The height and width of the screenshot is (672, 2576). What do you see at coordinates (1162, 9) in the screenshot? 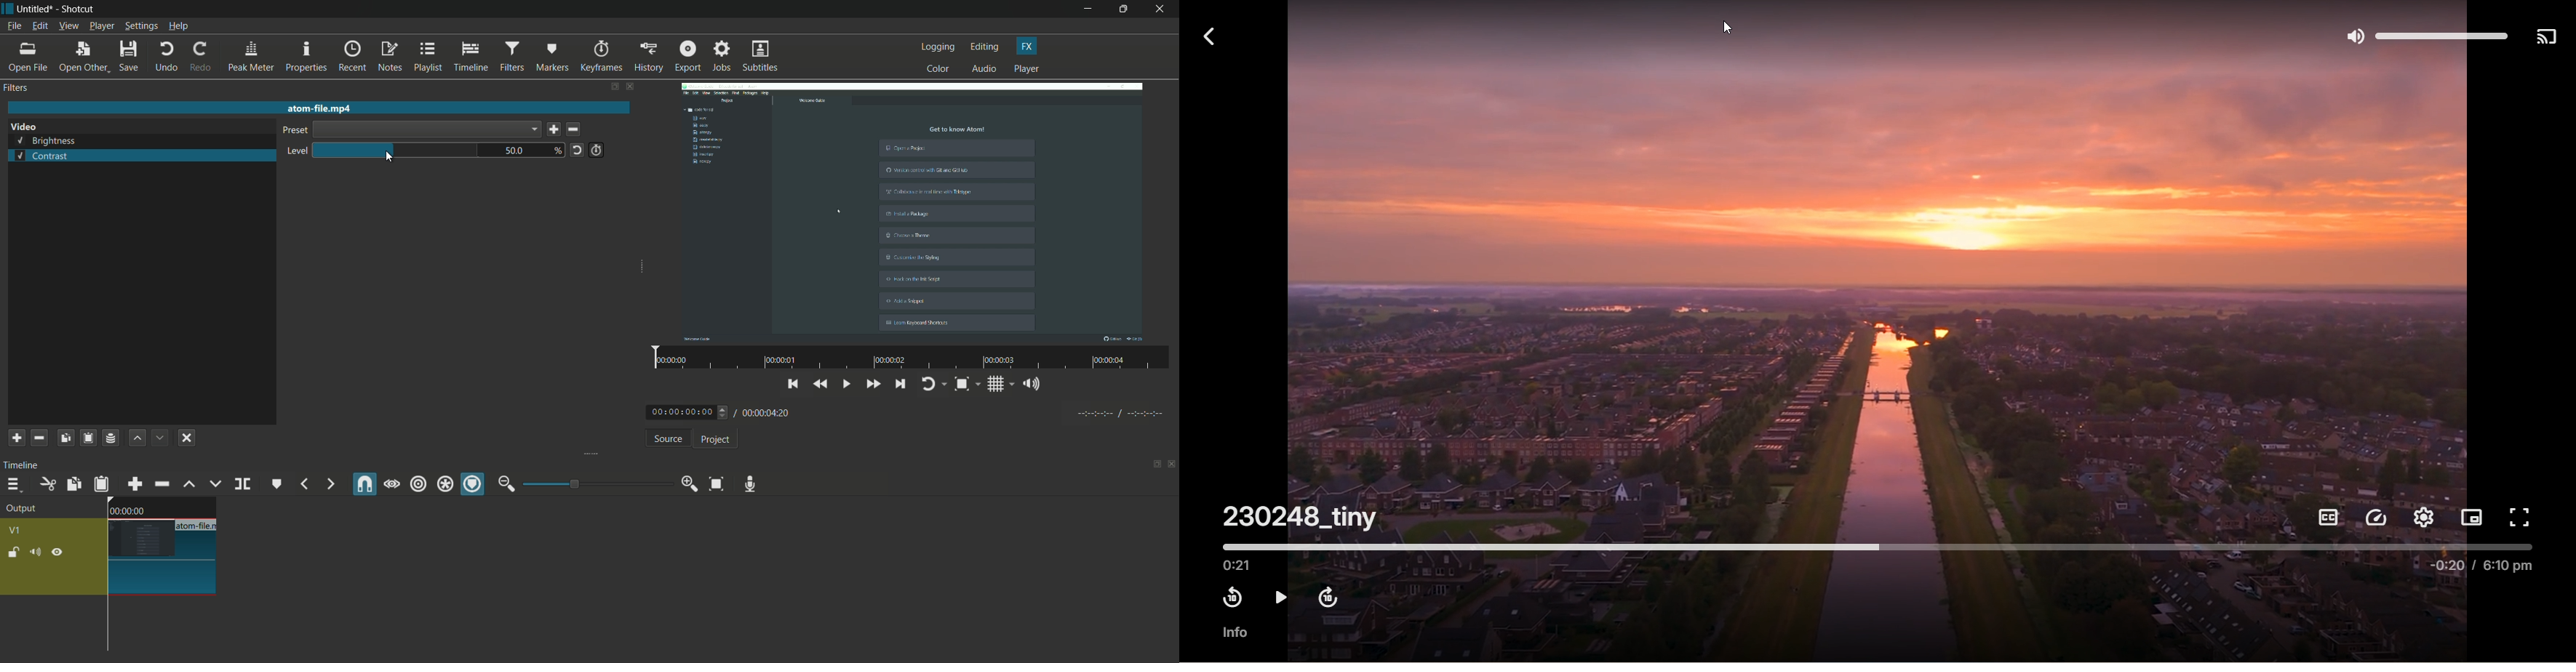
I see `close app` at bounding box center [1162, 9].